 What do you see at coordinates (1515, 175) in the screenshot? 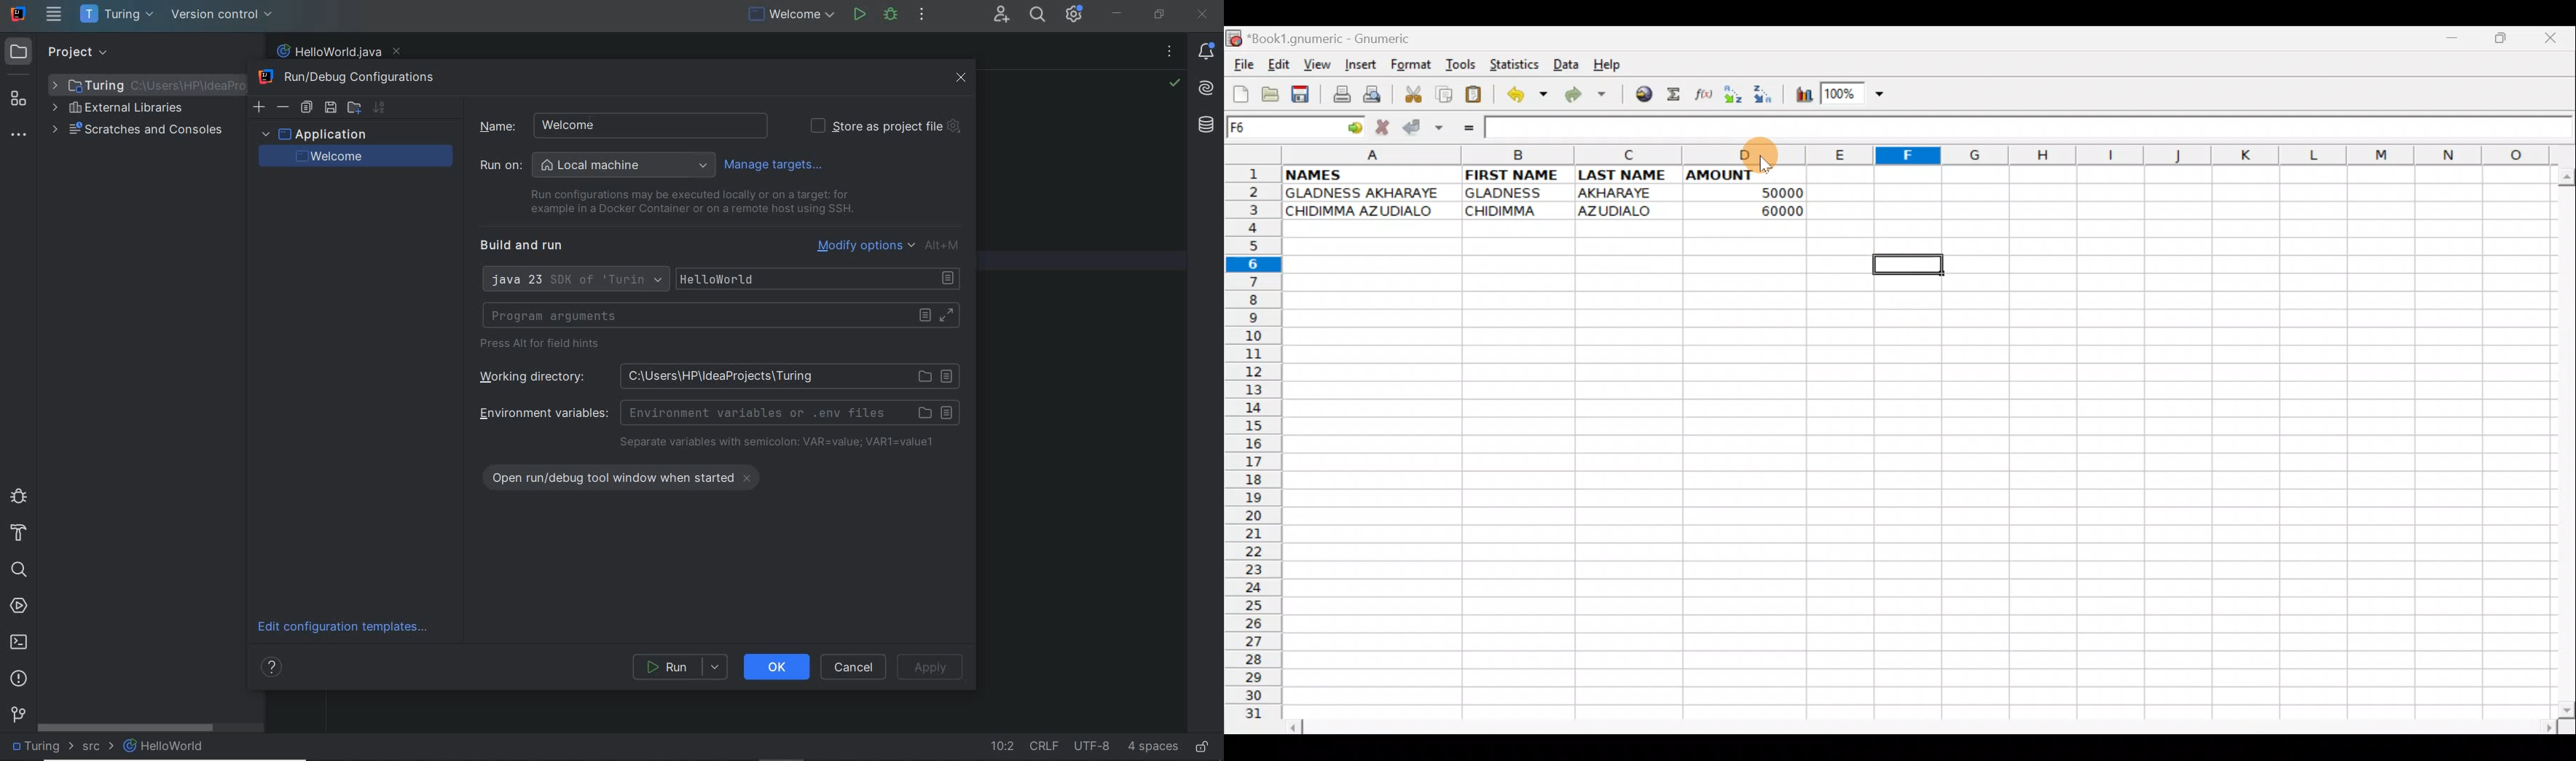
I see `FIRST NAME` at bounding box center [1515, 175].